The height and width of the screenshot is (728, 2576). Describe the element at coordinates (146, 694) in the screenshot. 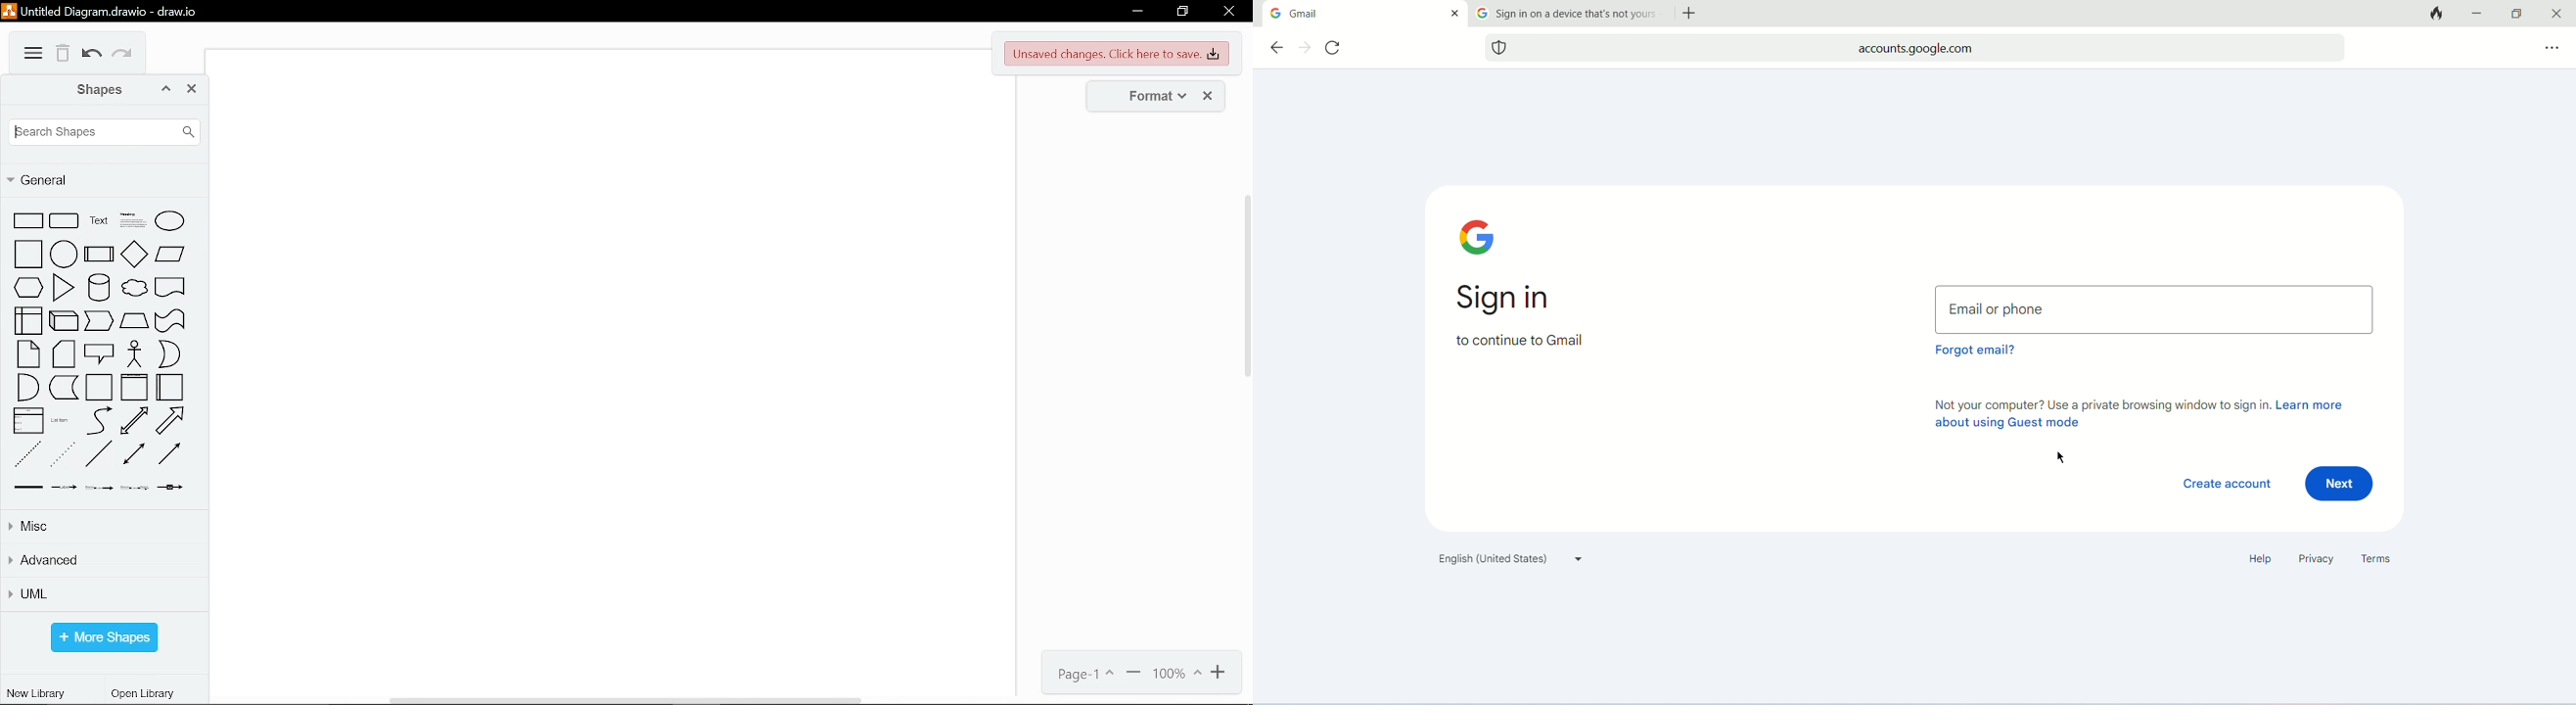

I see `open library` at that location.